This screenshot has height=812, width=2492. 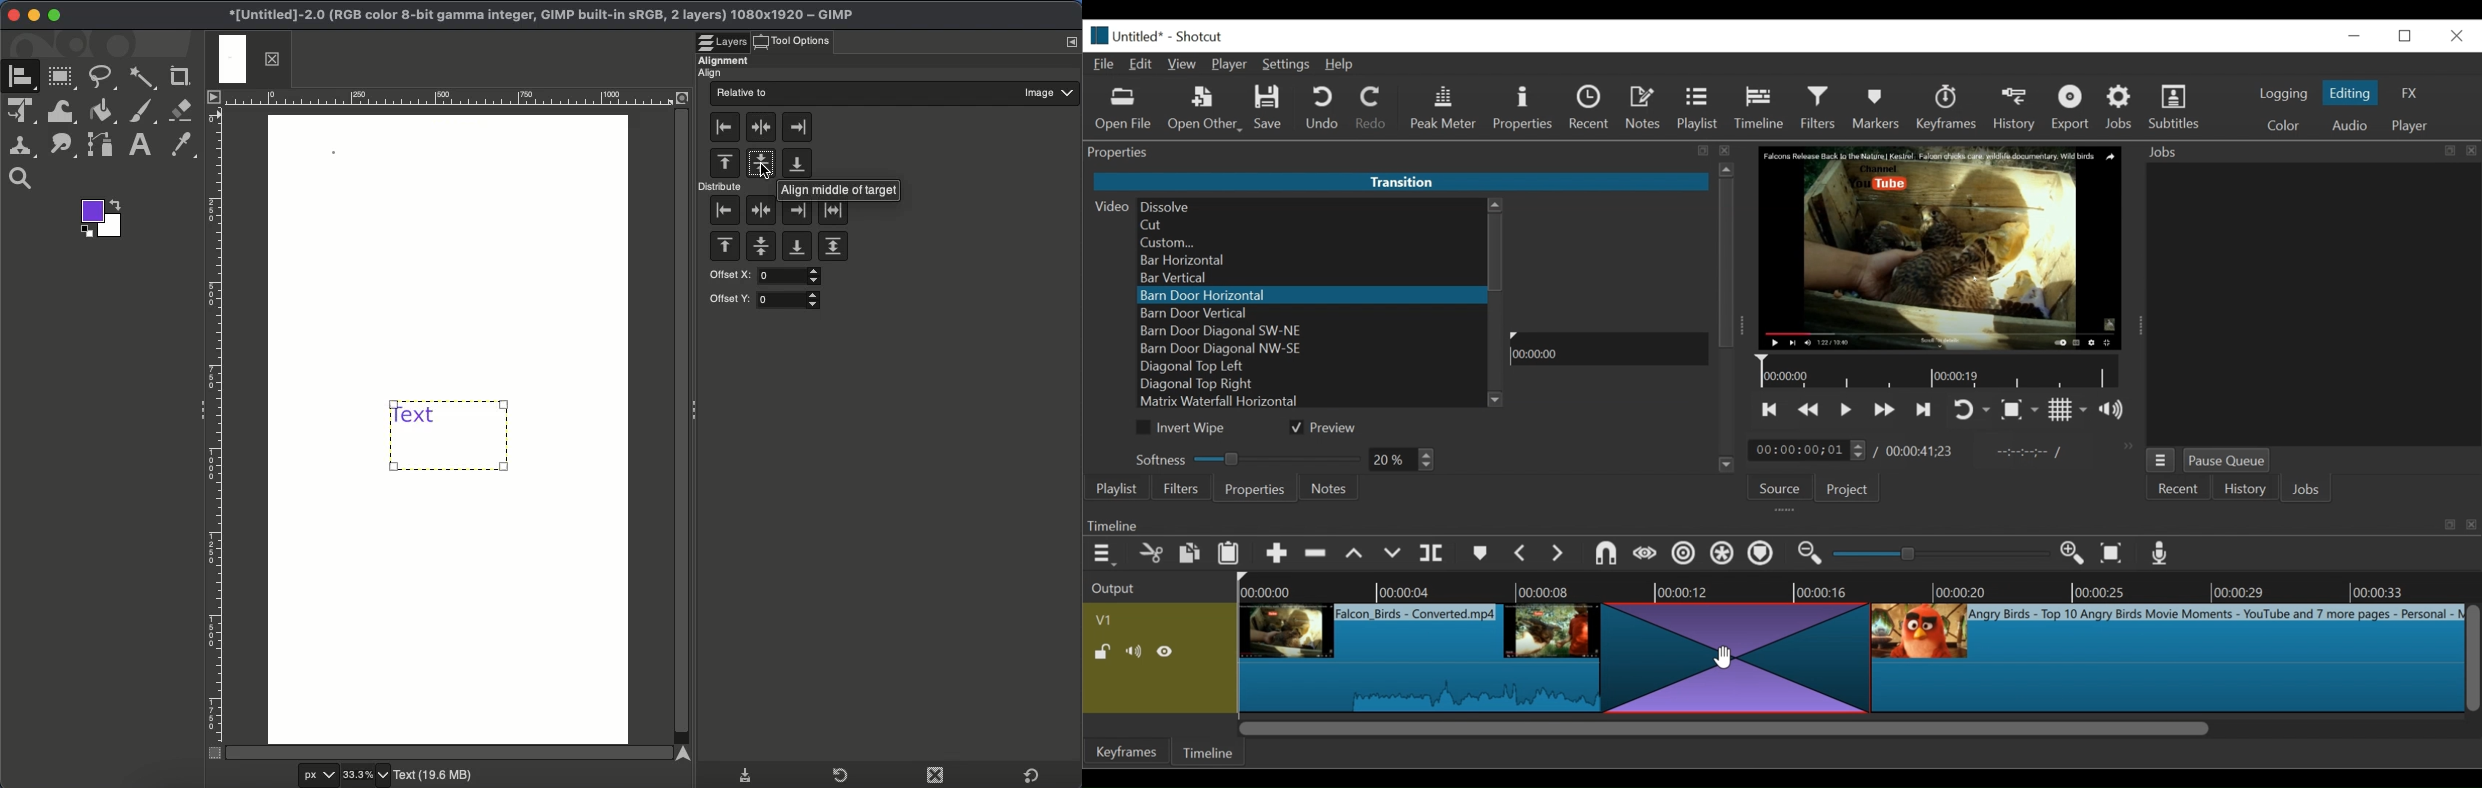 I want to click on Offset Y:, so click(x=766, y=300).